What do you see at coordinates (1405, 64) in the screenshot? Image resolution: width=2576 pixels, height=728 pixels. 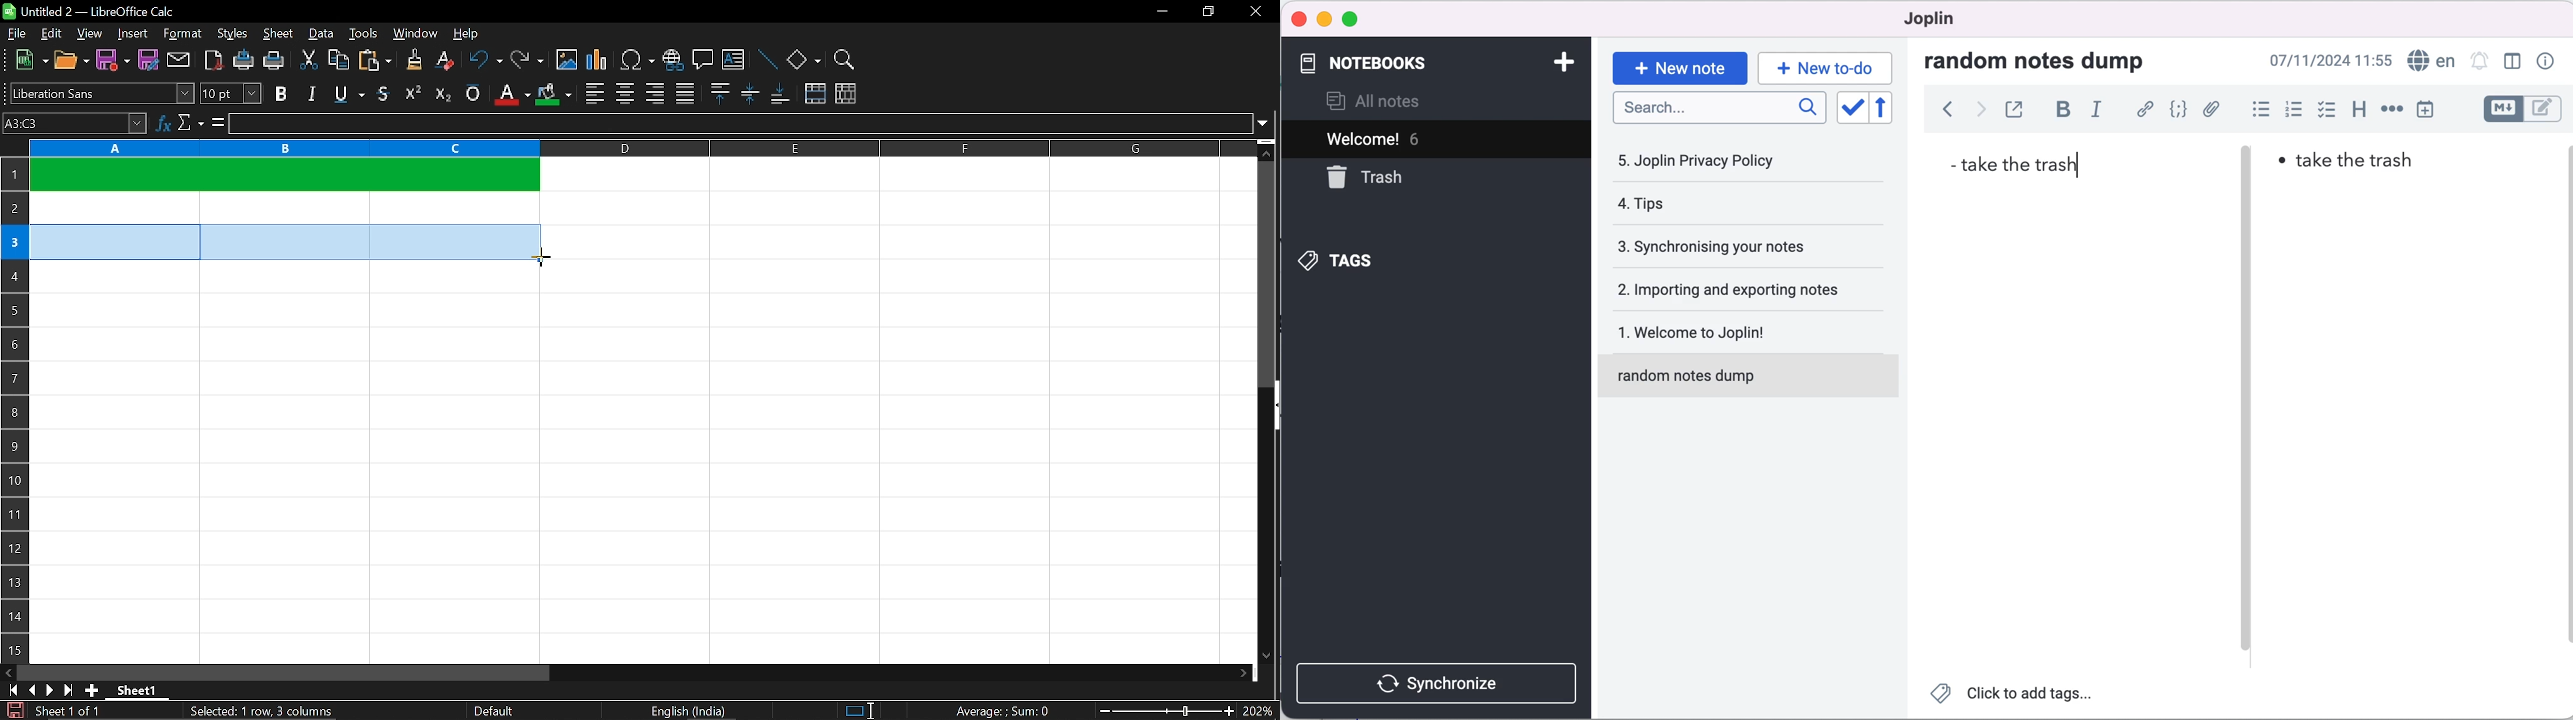 I see `notebooks` at bounding box center [1405, 64].